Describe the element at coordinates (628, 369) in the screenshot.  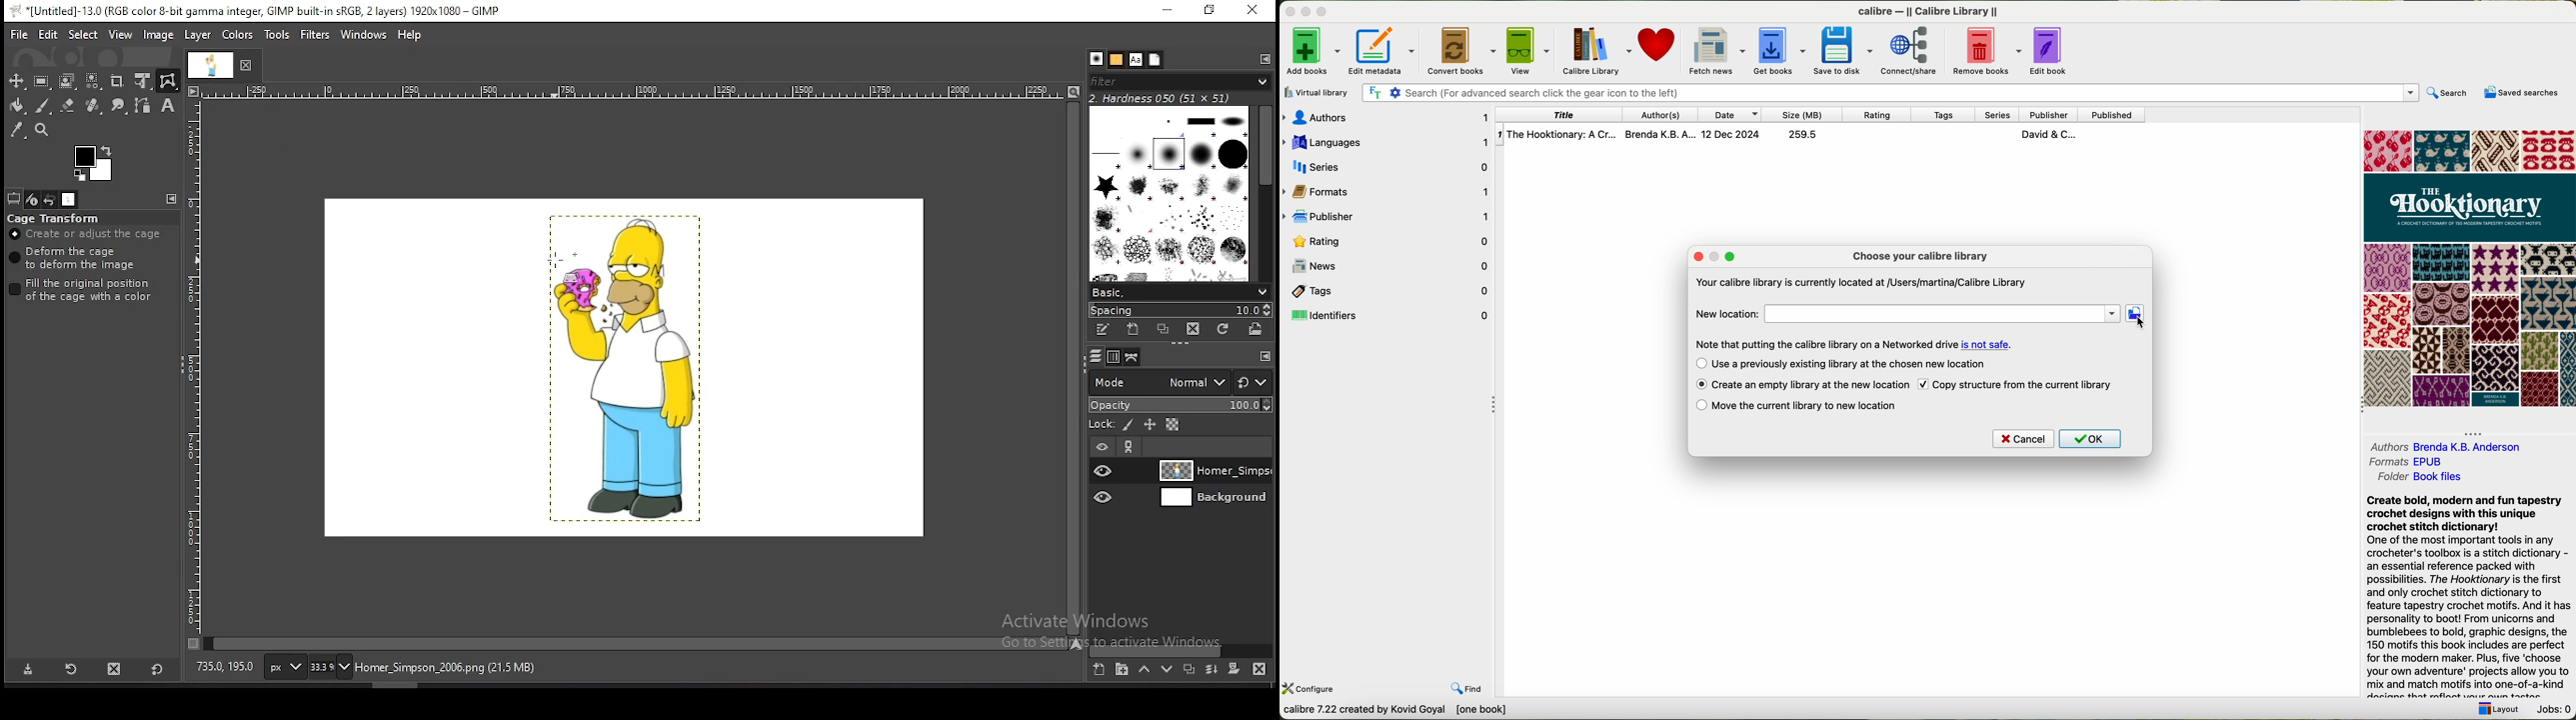
I see `image` at that location.